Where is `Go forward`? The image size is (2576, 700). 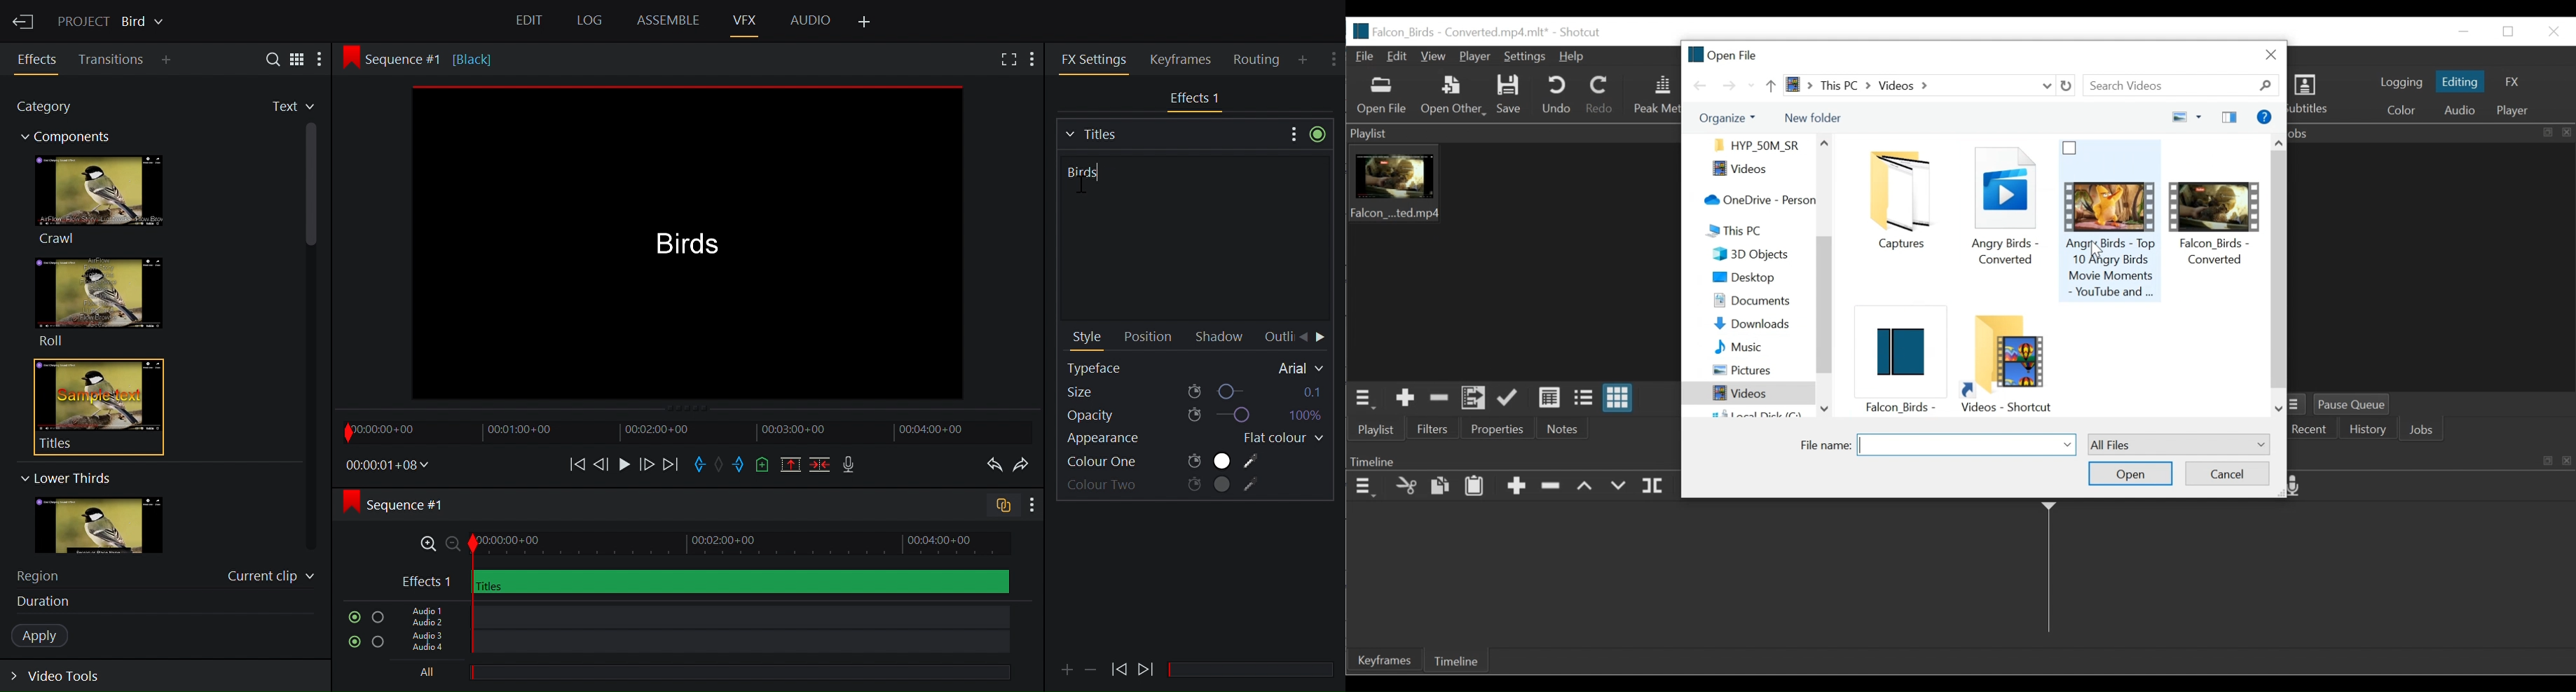 Go forward is located at coordinates (1728, 86).